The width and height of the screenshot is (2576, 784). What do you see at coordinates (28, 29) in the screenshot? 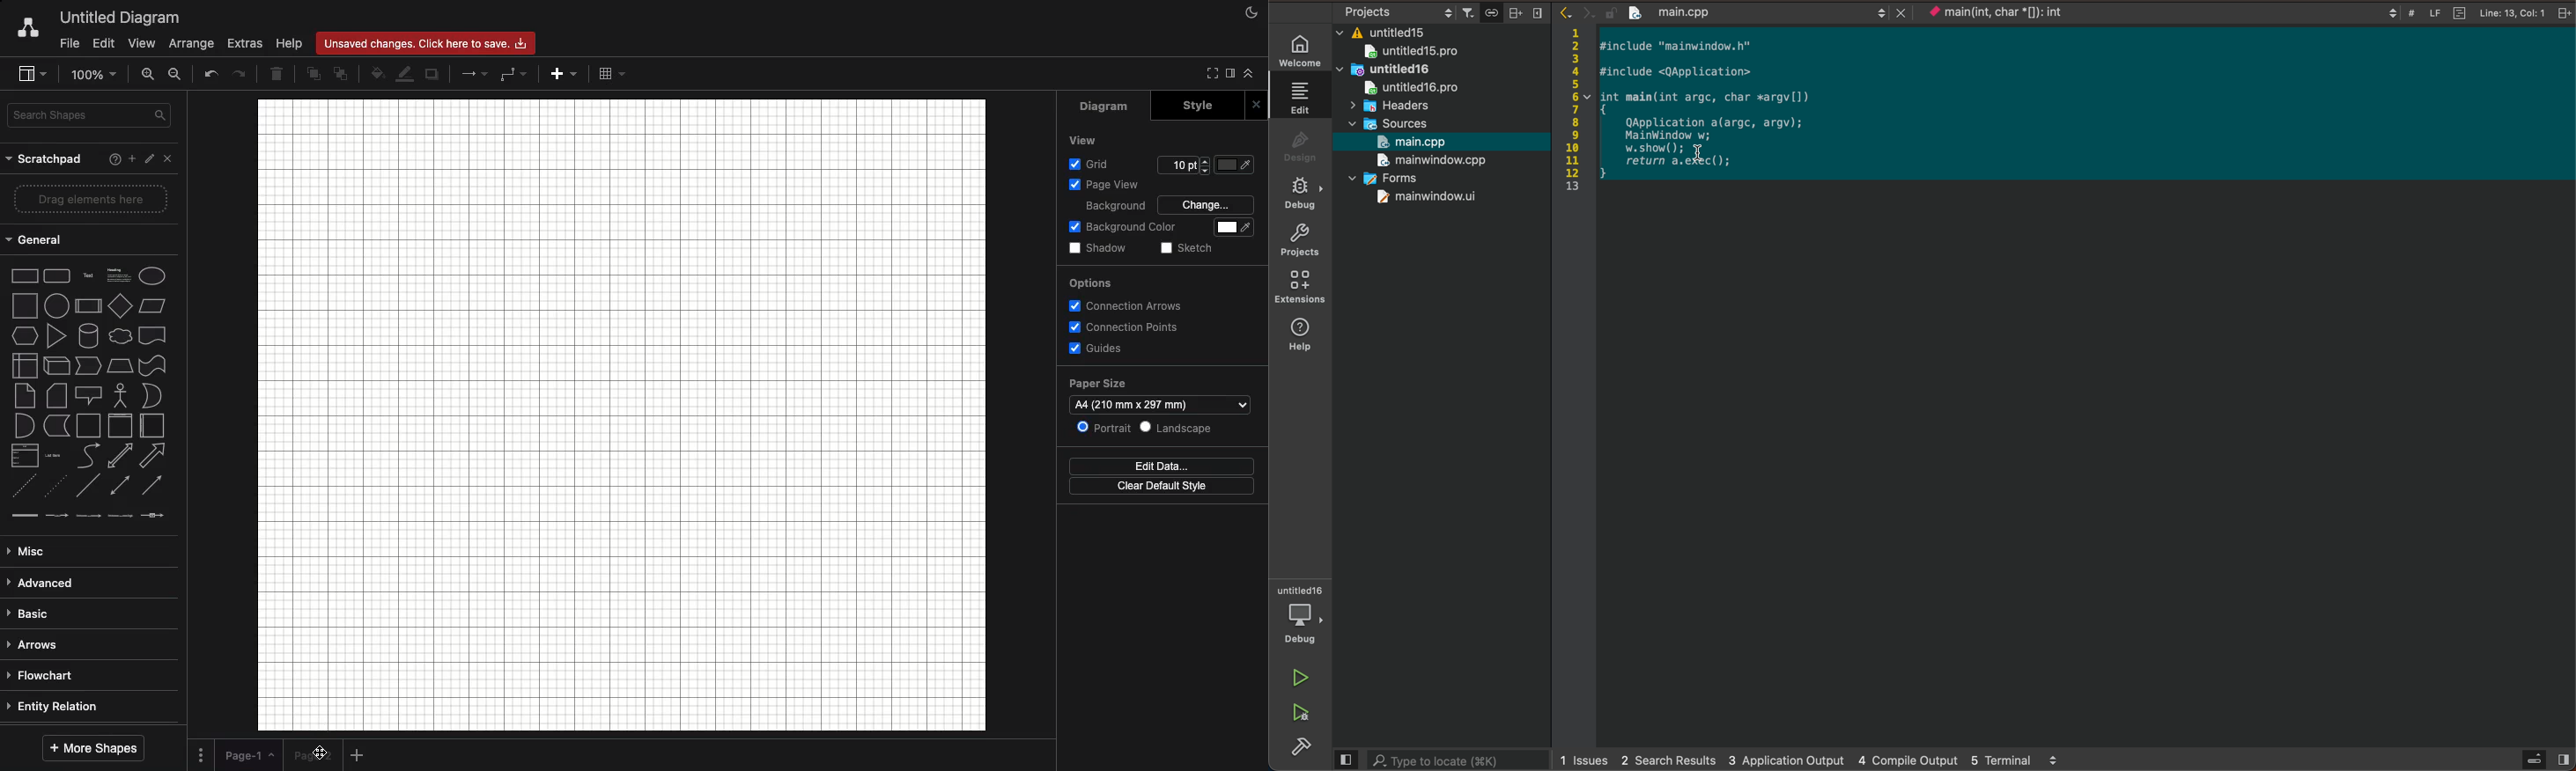
I see `Draw.io logo` at bounding box center [28, 29].